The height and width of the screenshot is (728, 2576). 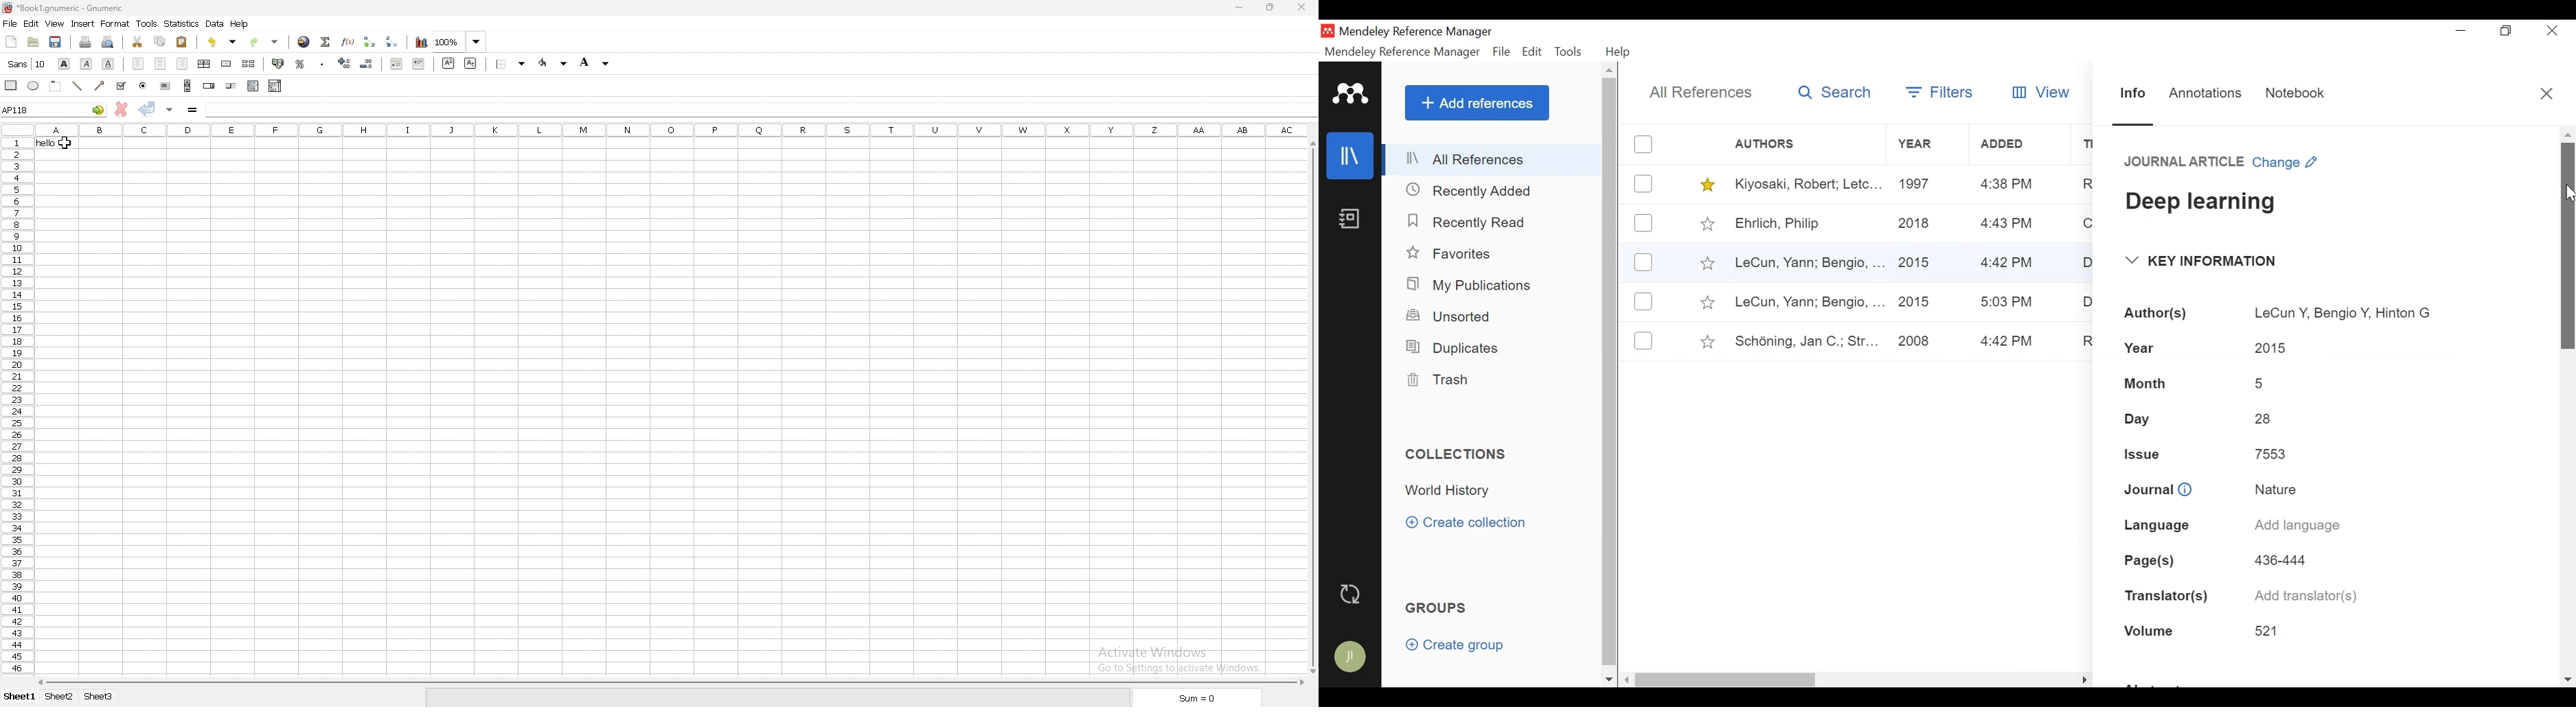 What do you see at coordinates (1452, 491) in the screenshot?
I see `Collection` at bounding box center [1452, 491].